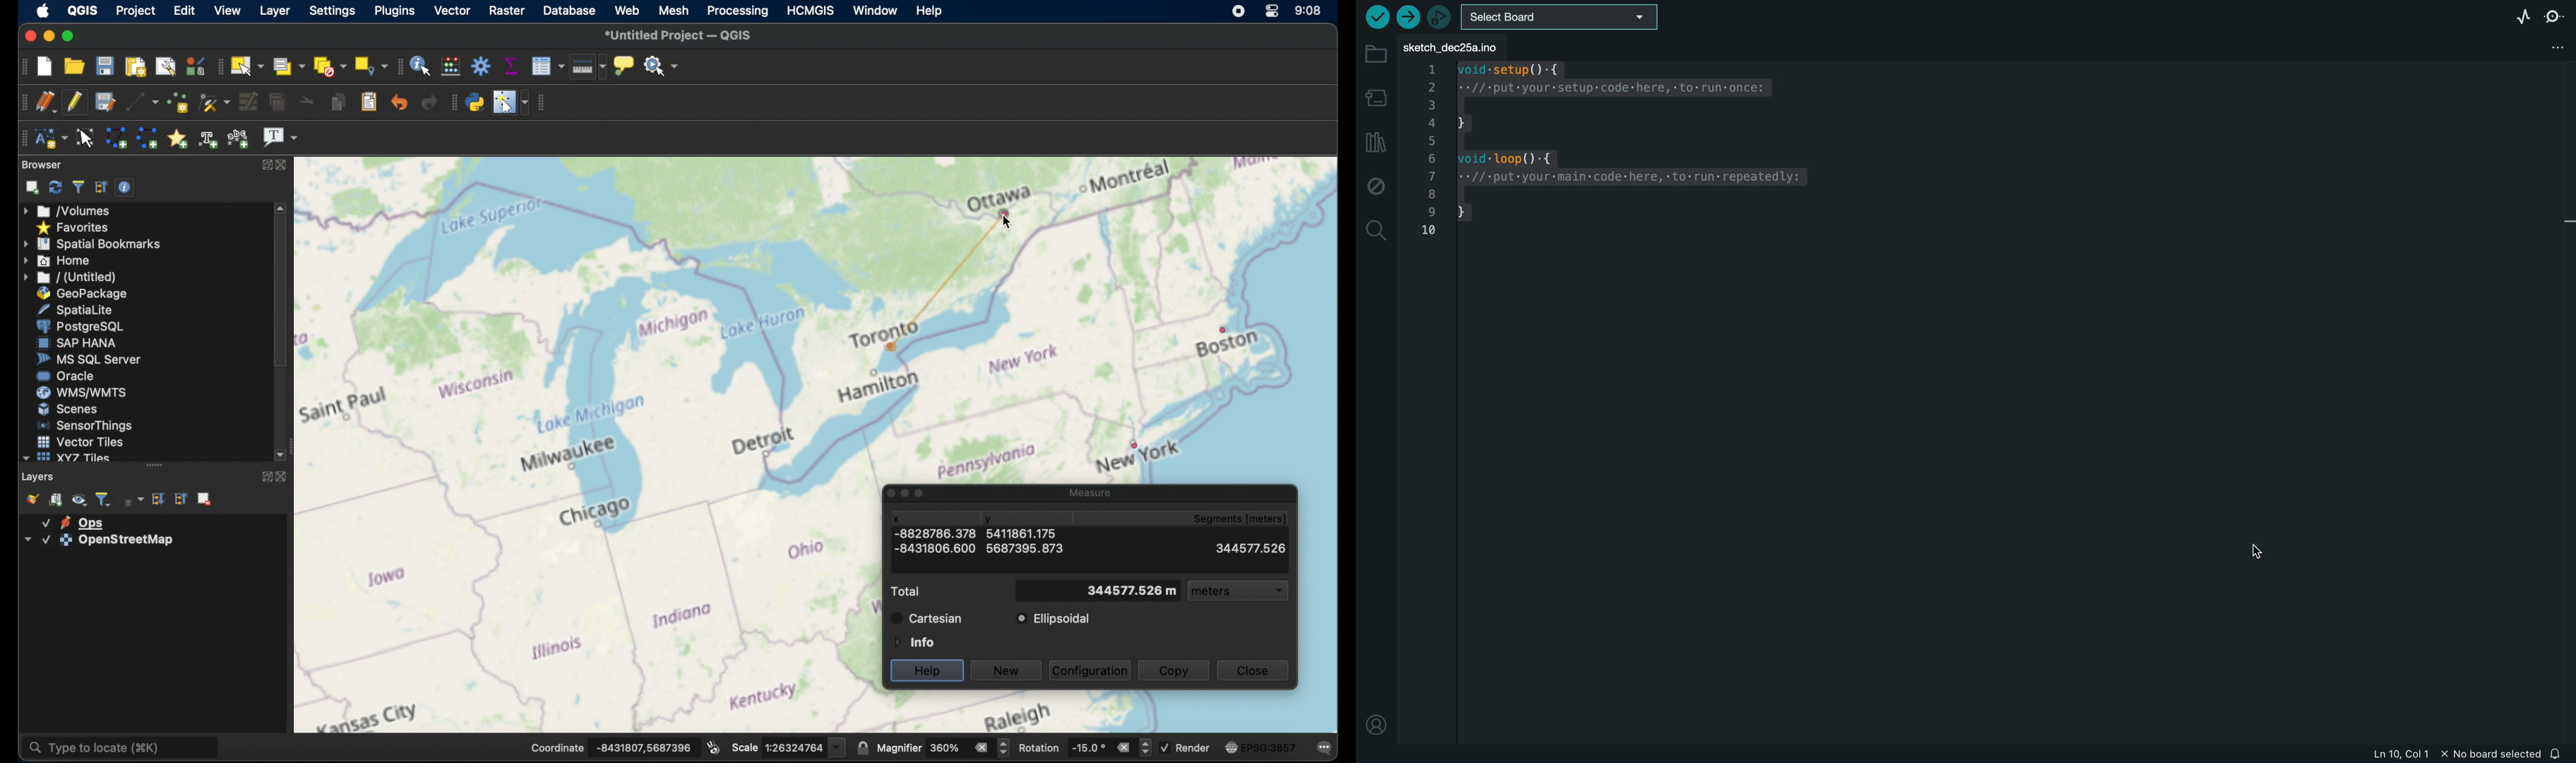 Image resolution: width=2576 pixels, height=784 pixels. I want to click on filter legend by expression, so click(133, 501).